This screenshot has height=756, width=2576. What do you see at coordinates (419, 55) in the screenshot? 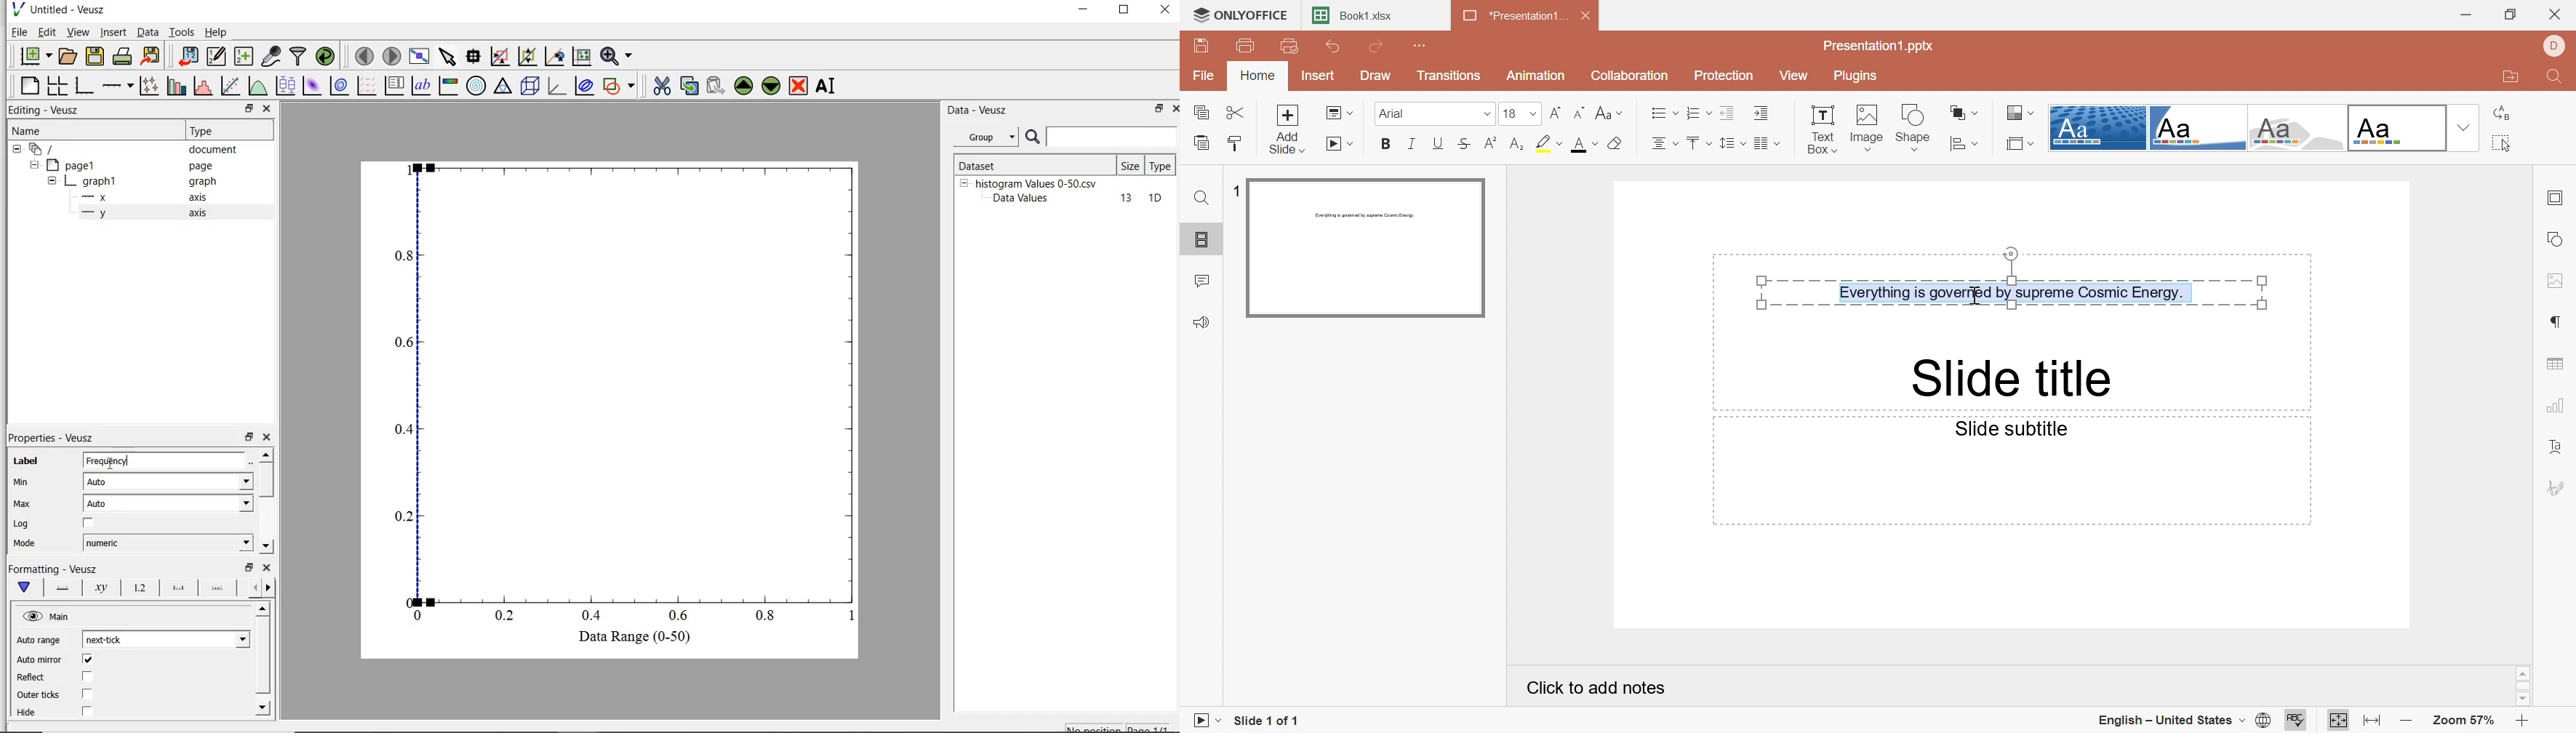
I see `view plot fullscreen` at bounding box center [419, 55].